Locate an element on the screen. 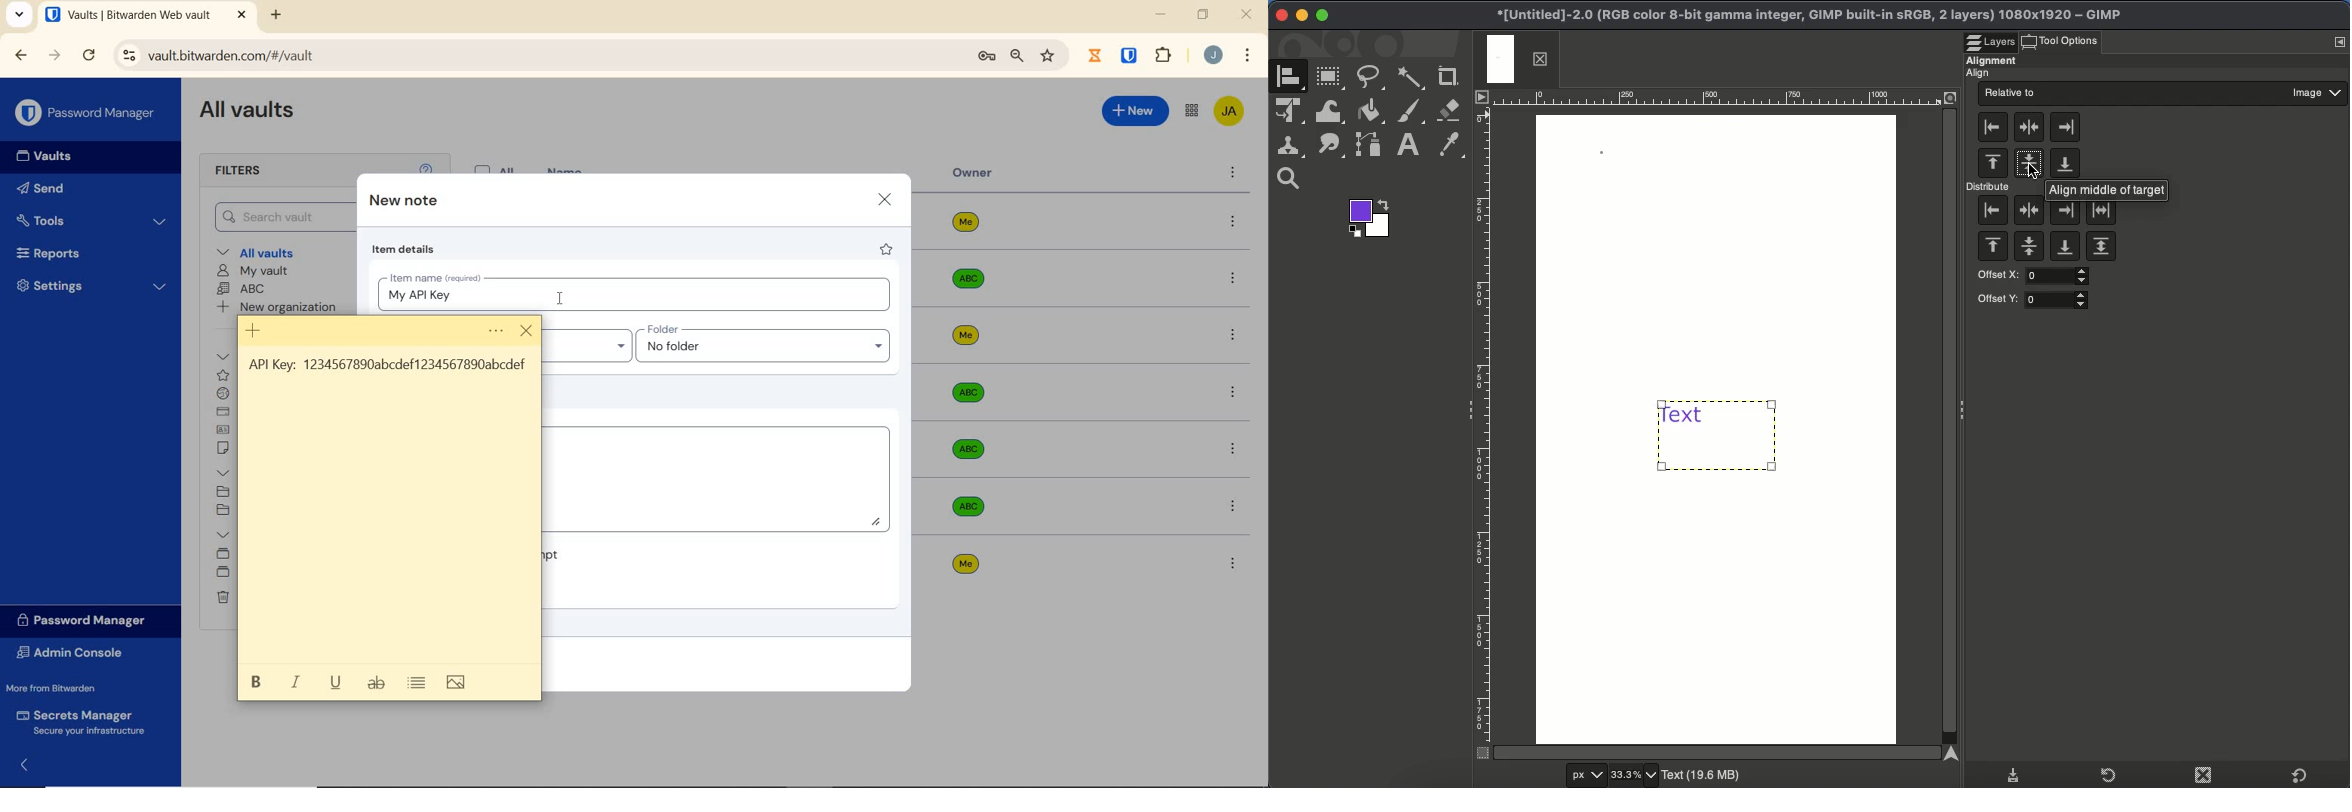 Image resolution: width=2352 pixels, height=812 pixels. Click tool options is located at coordinates (2073, 41).